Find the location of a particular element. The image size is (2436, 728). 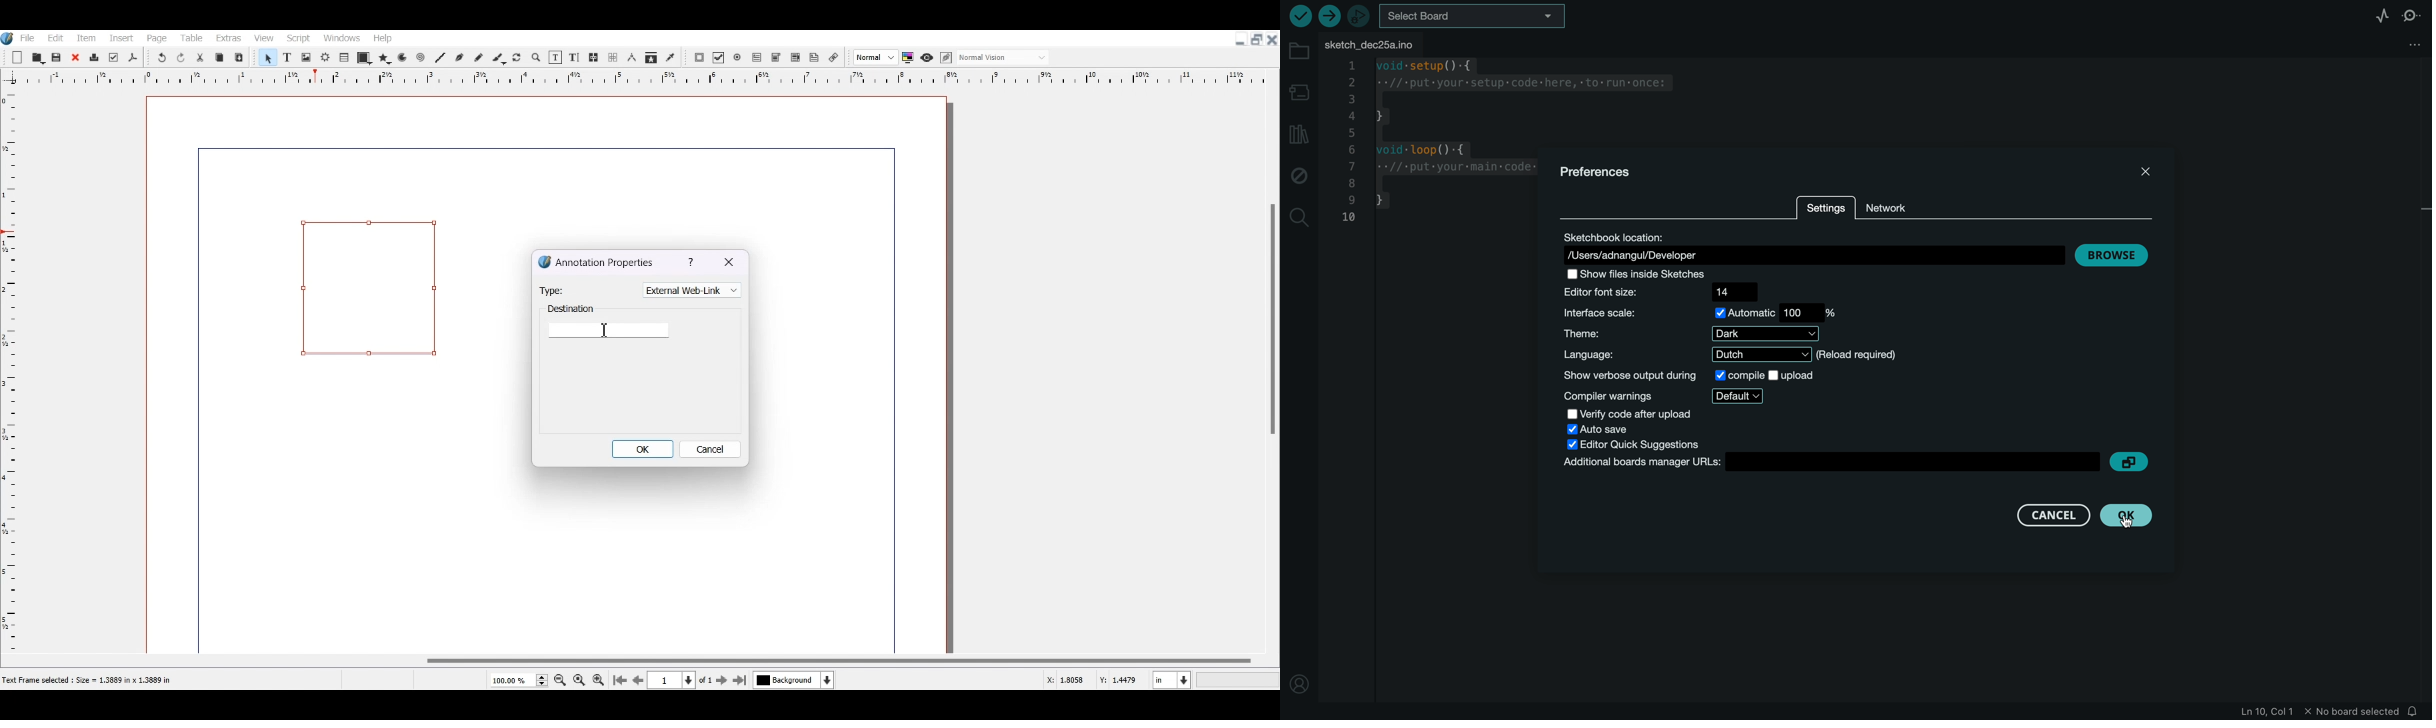

PDF Text Field is located at coordinates (757, 58).